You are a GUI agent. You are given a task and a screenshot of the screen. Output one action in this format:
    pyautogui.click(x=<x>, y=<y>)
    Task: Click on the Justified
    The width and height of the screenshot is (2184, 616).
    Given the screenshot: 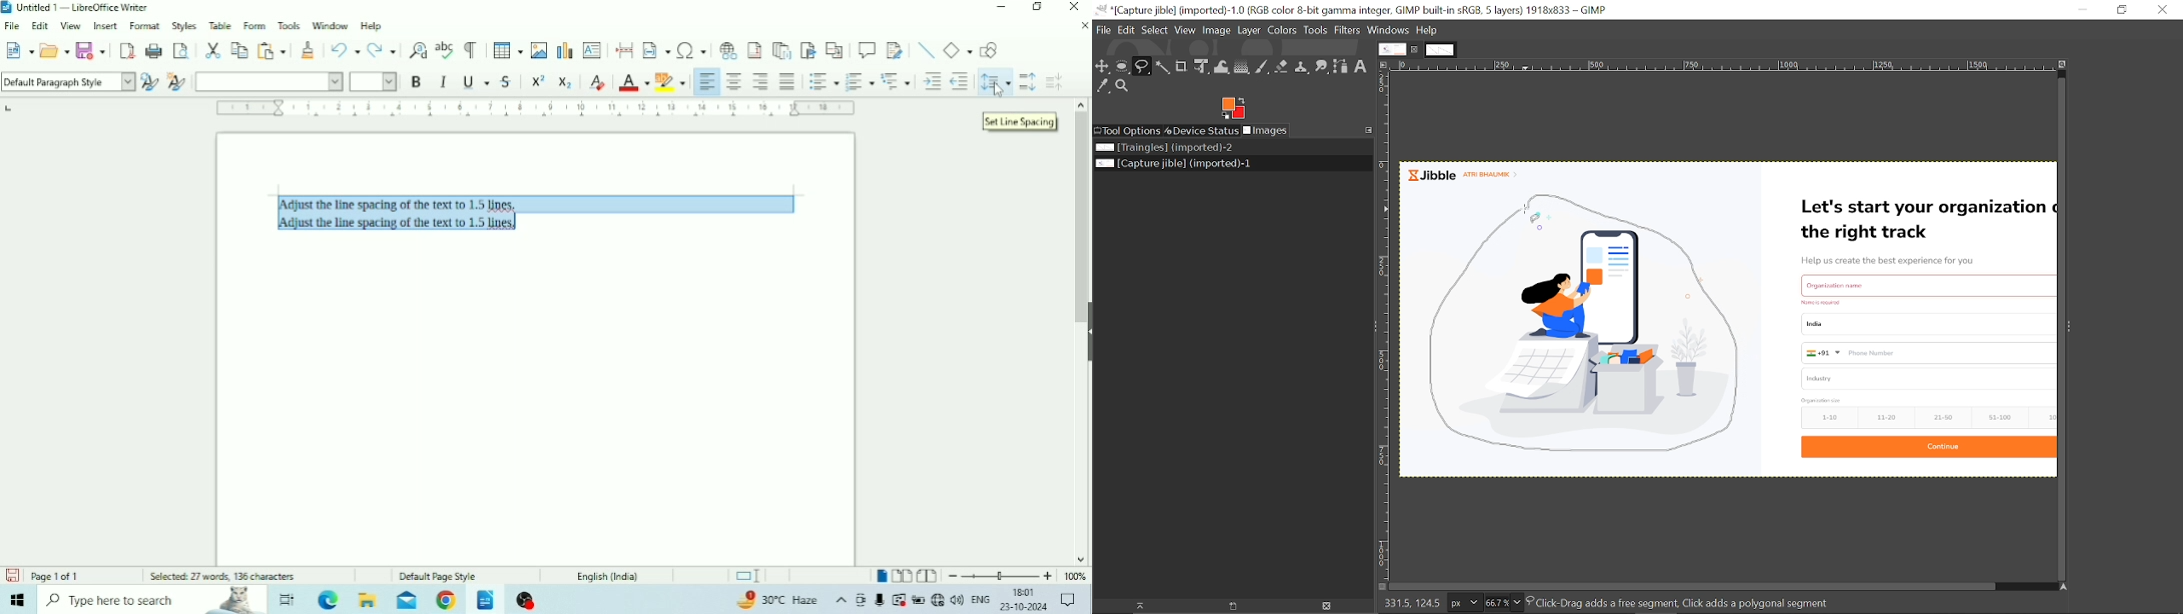 What is the action you would take?
    pyautogui.click(x=787, y=82)
    